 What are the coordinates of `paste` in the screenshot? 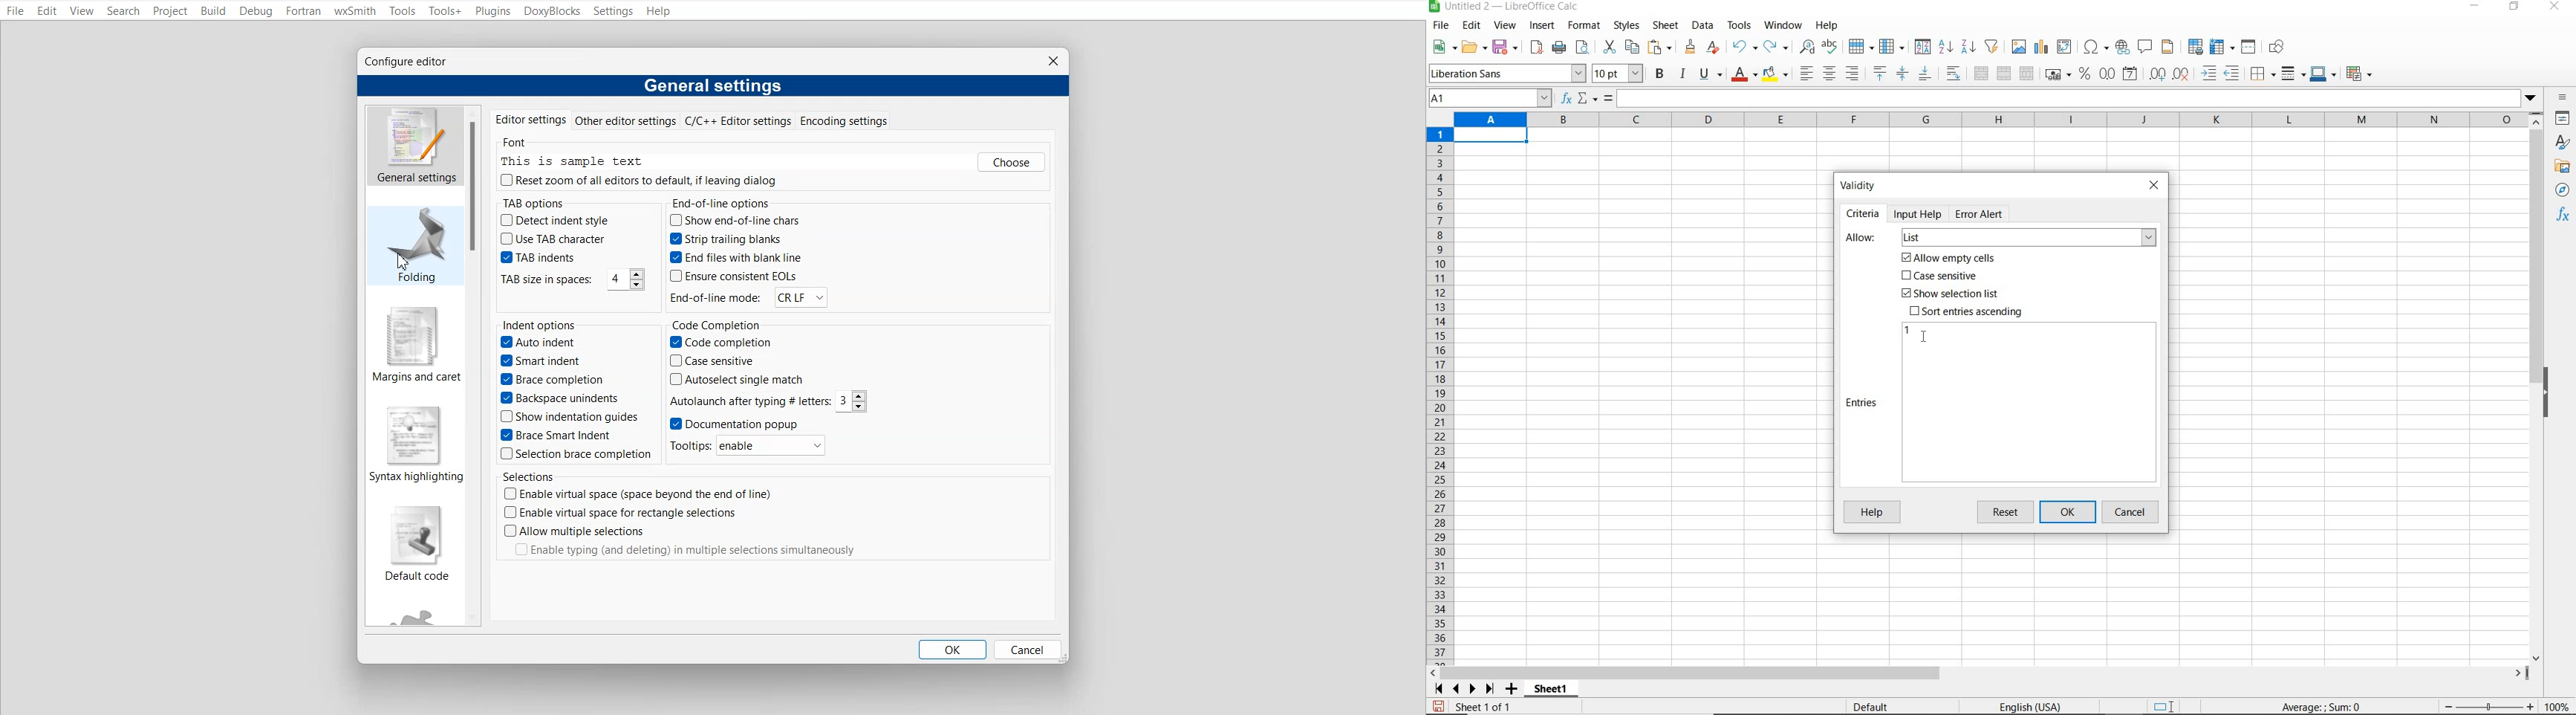 It's located at (1662, 49).